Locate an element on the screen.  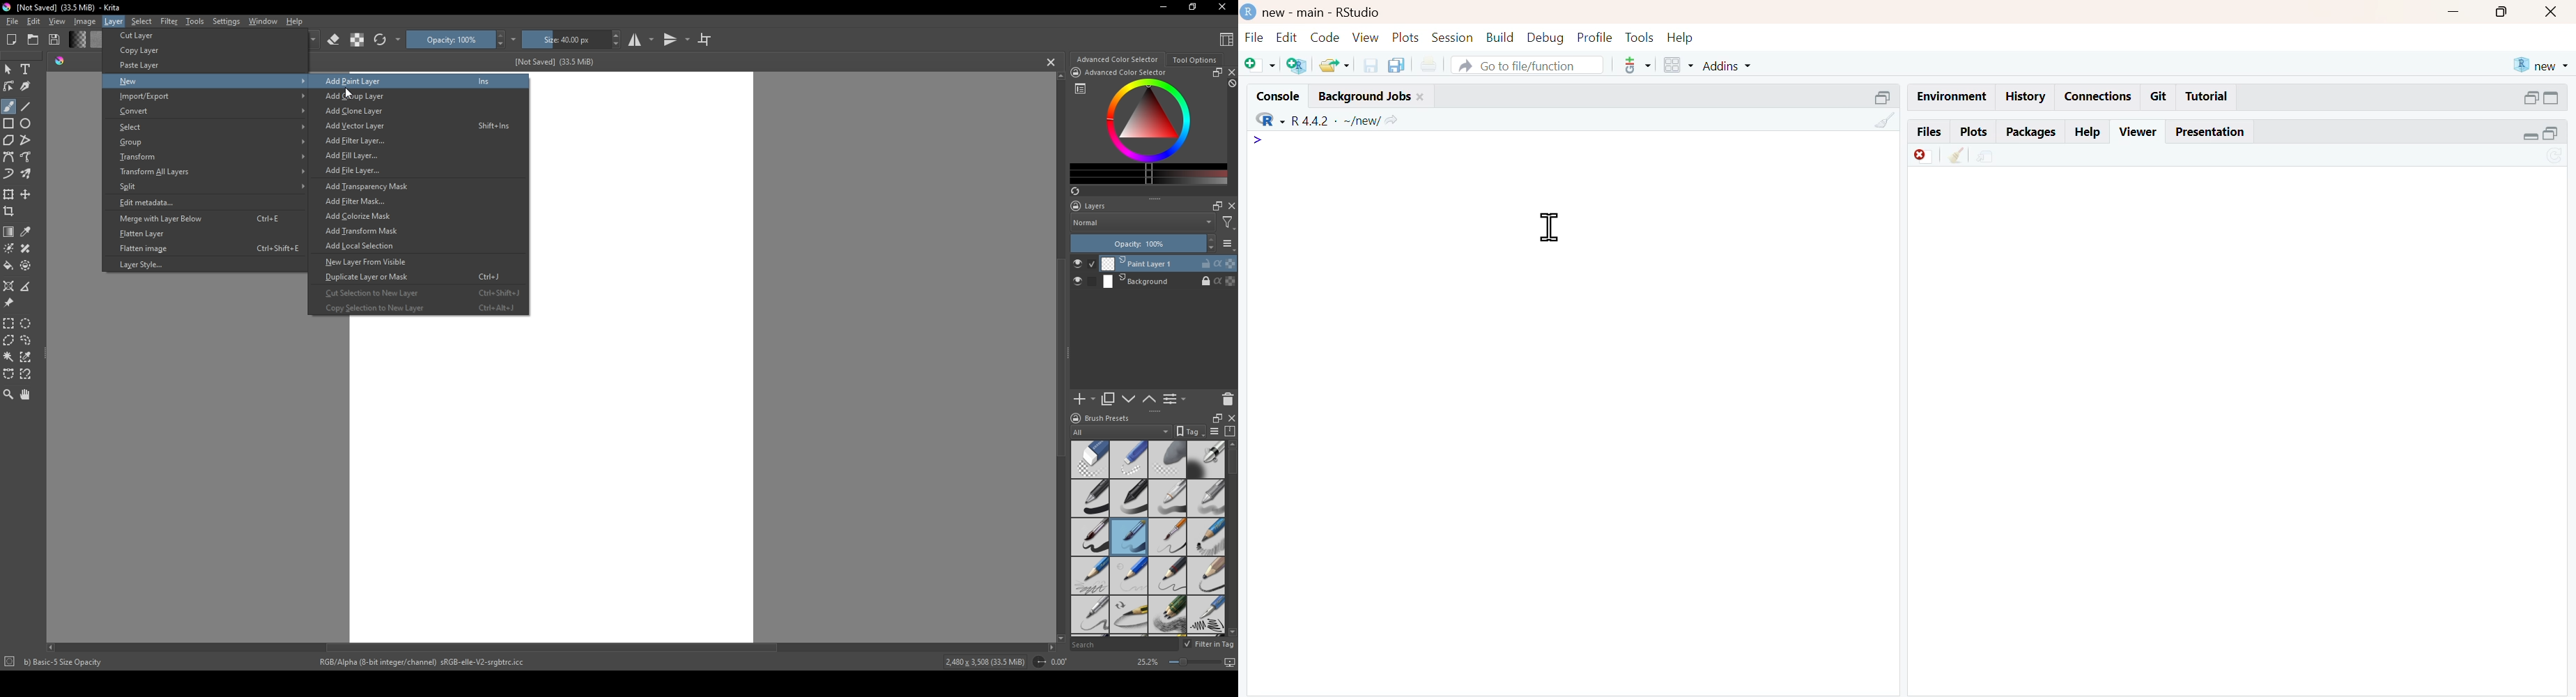
gradient is located at coordinates (9, 232).